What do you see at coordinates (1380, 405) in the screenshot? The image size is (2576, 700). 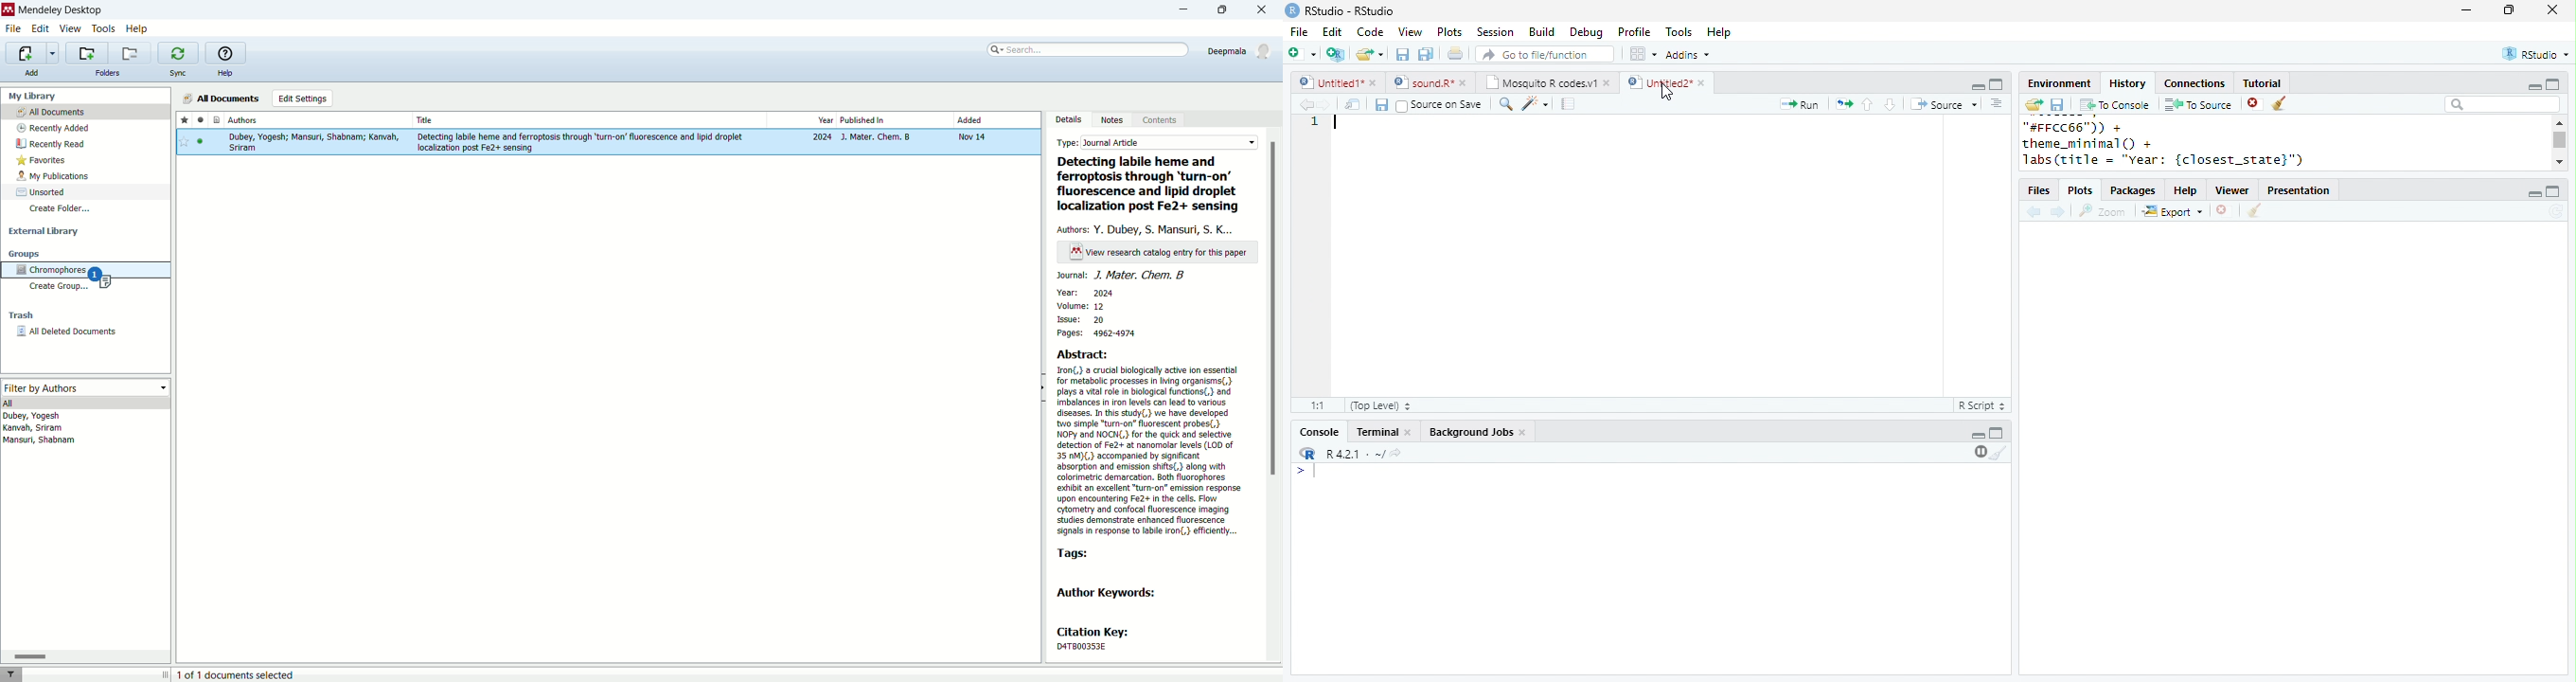 I see `(Top Level)` at bounding box center [1380, 405].